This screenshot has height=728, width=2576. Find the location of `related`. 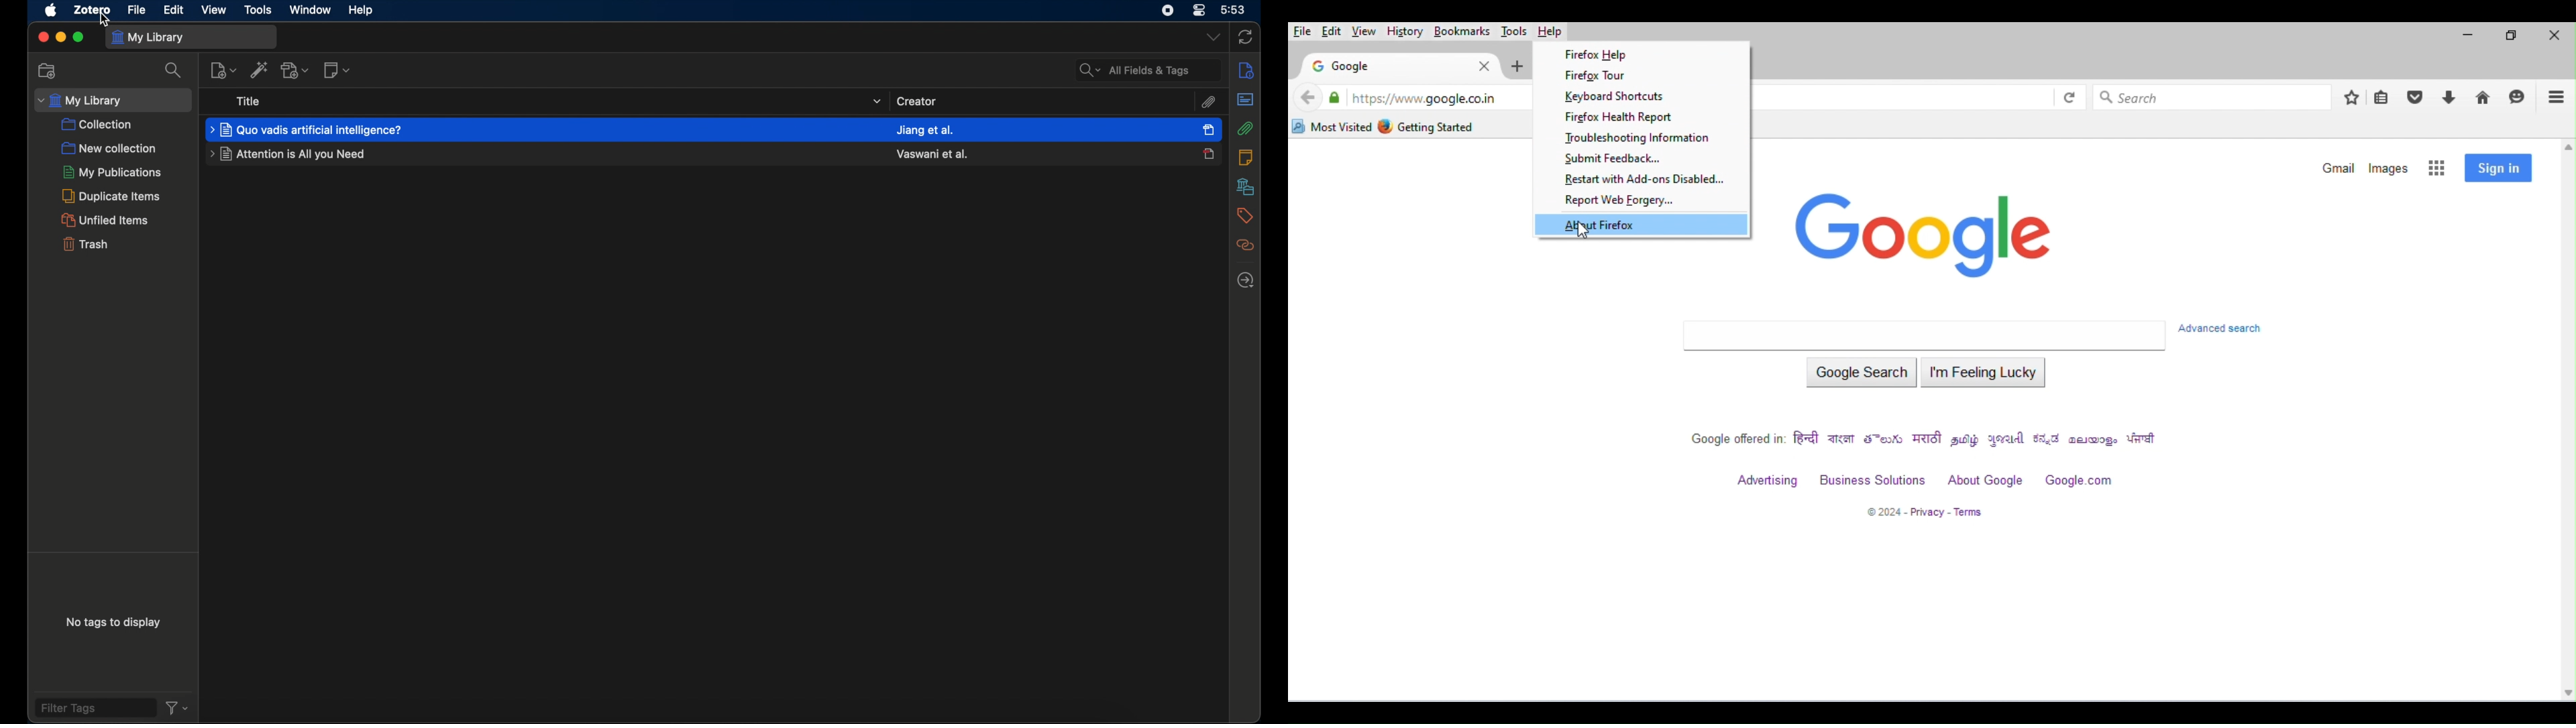

related is located at coordinates (1246, 245).